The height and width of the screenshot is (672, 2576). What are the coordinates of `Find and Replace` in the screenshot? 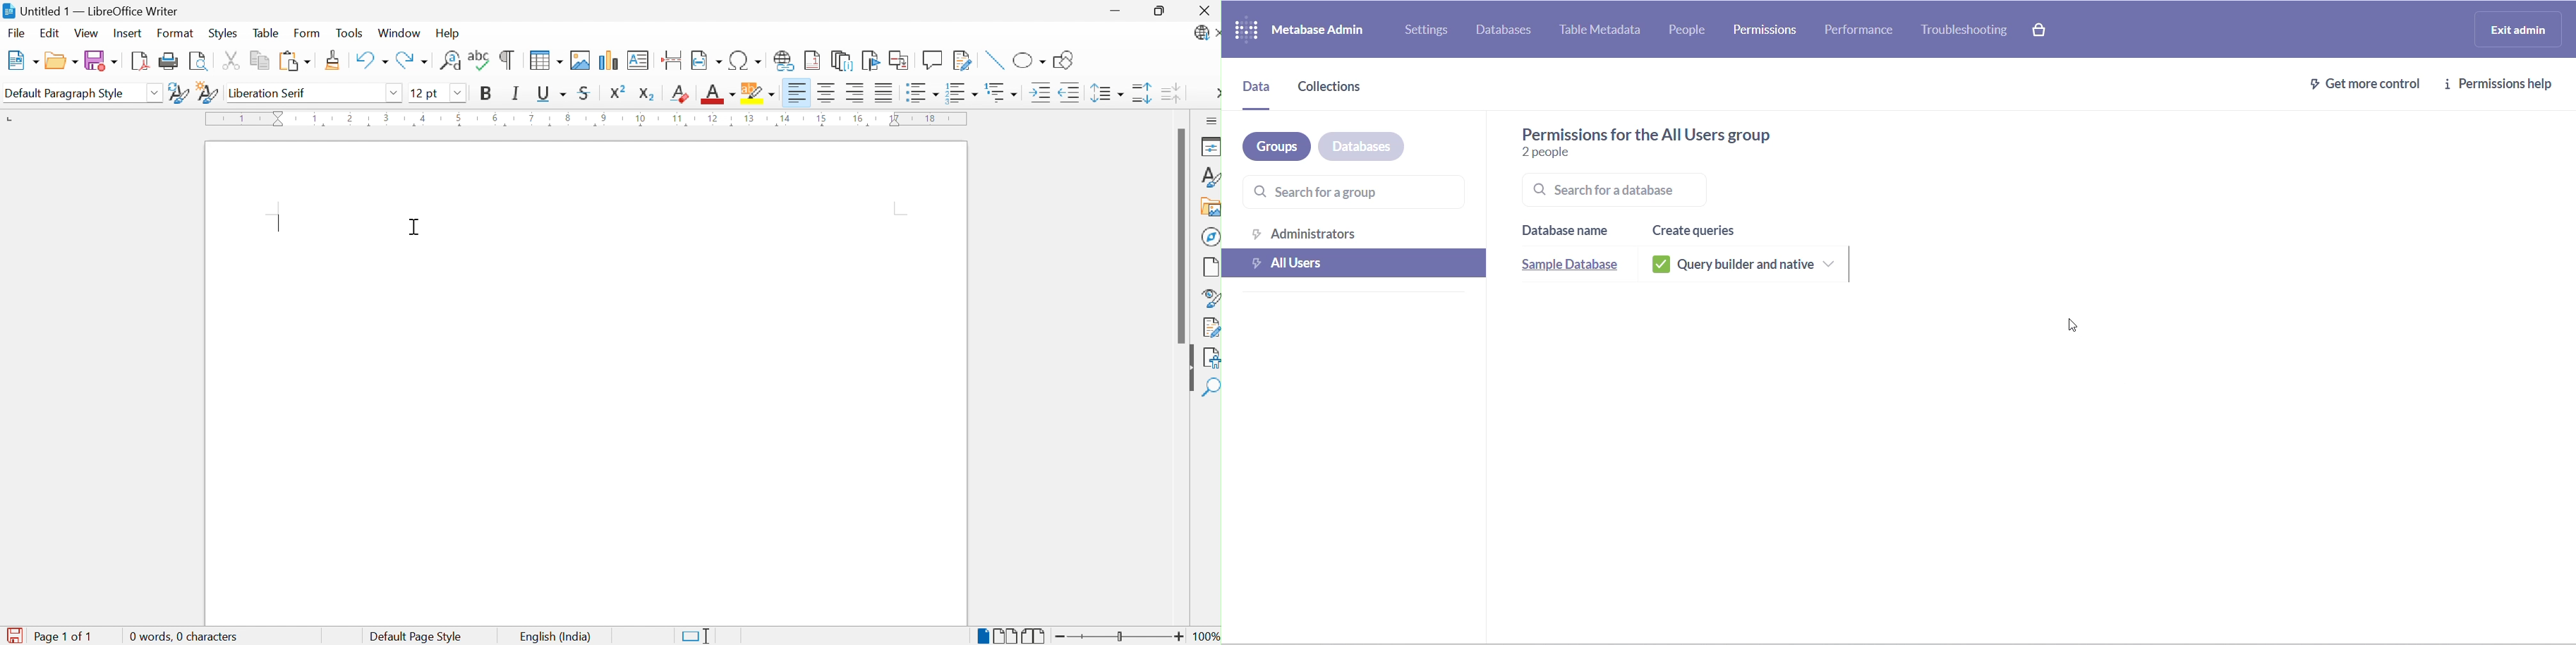 It's located at (450, 61).